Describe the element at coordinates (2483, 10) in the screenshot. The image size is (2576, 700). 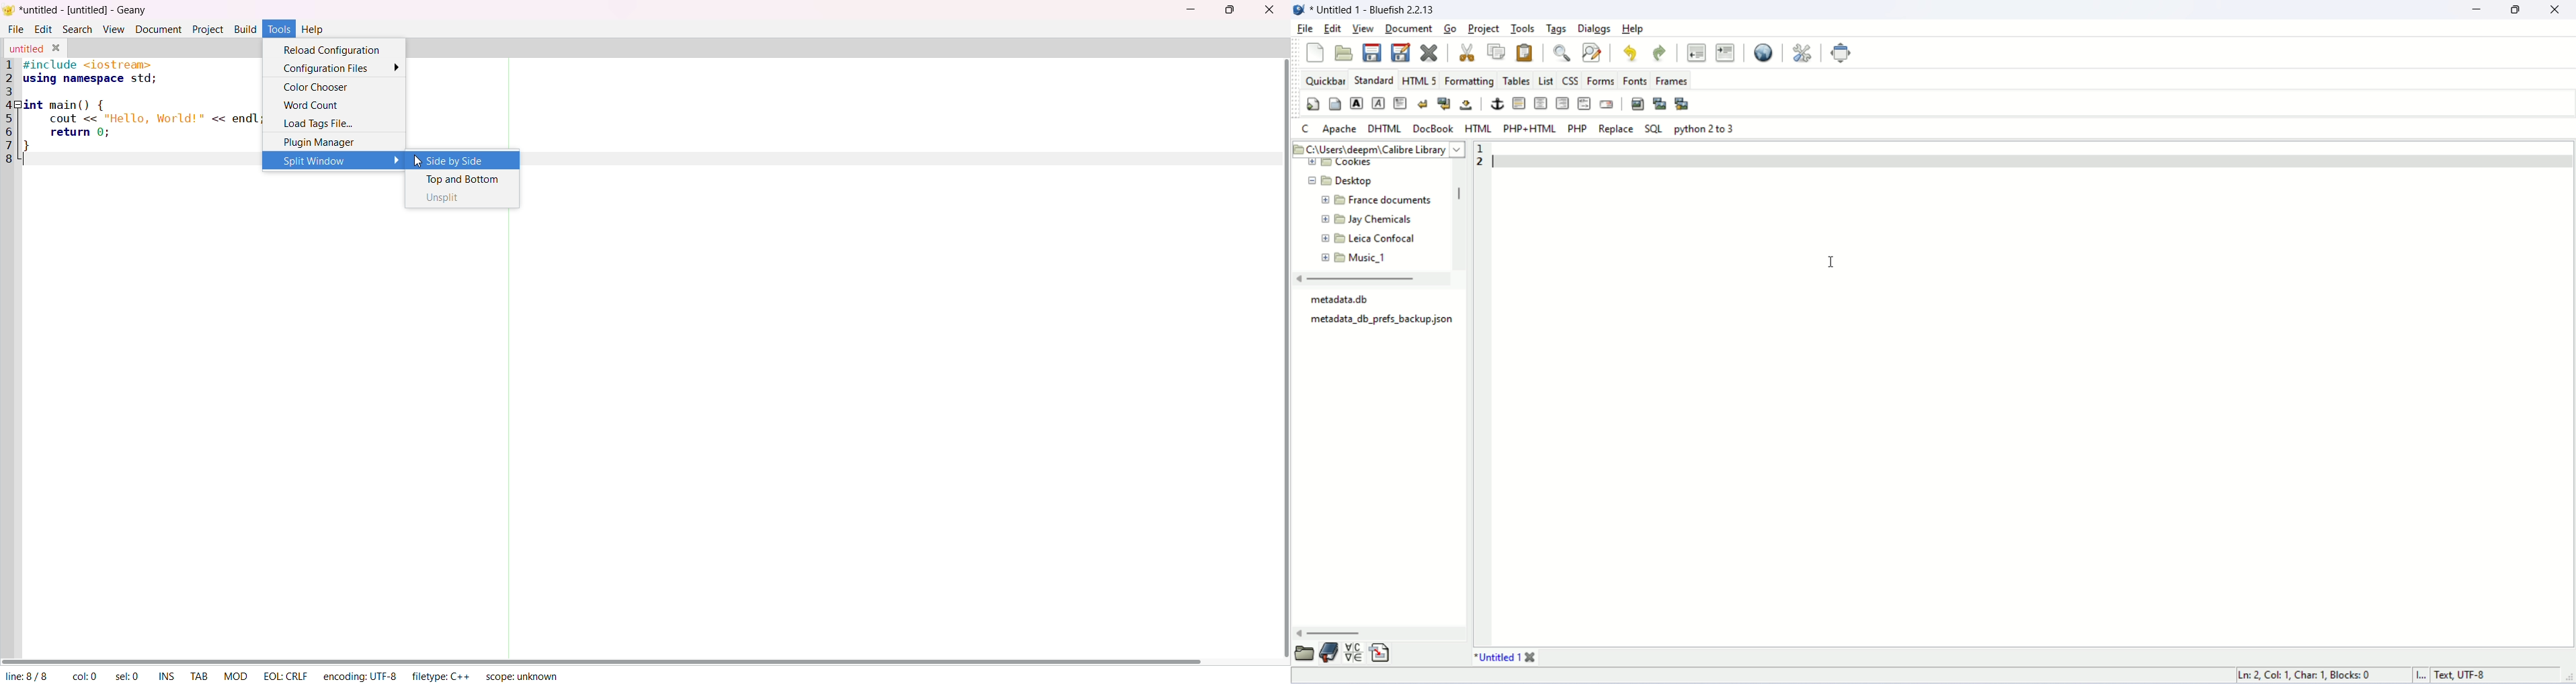
I see `minimize` at that location.